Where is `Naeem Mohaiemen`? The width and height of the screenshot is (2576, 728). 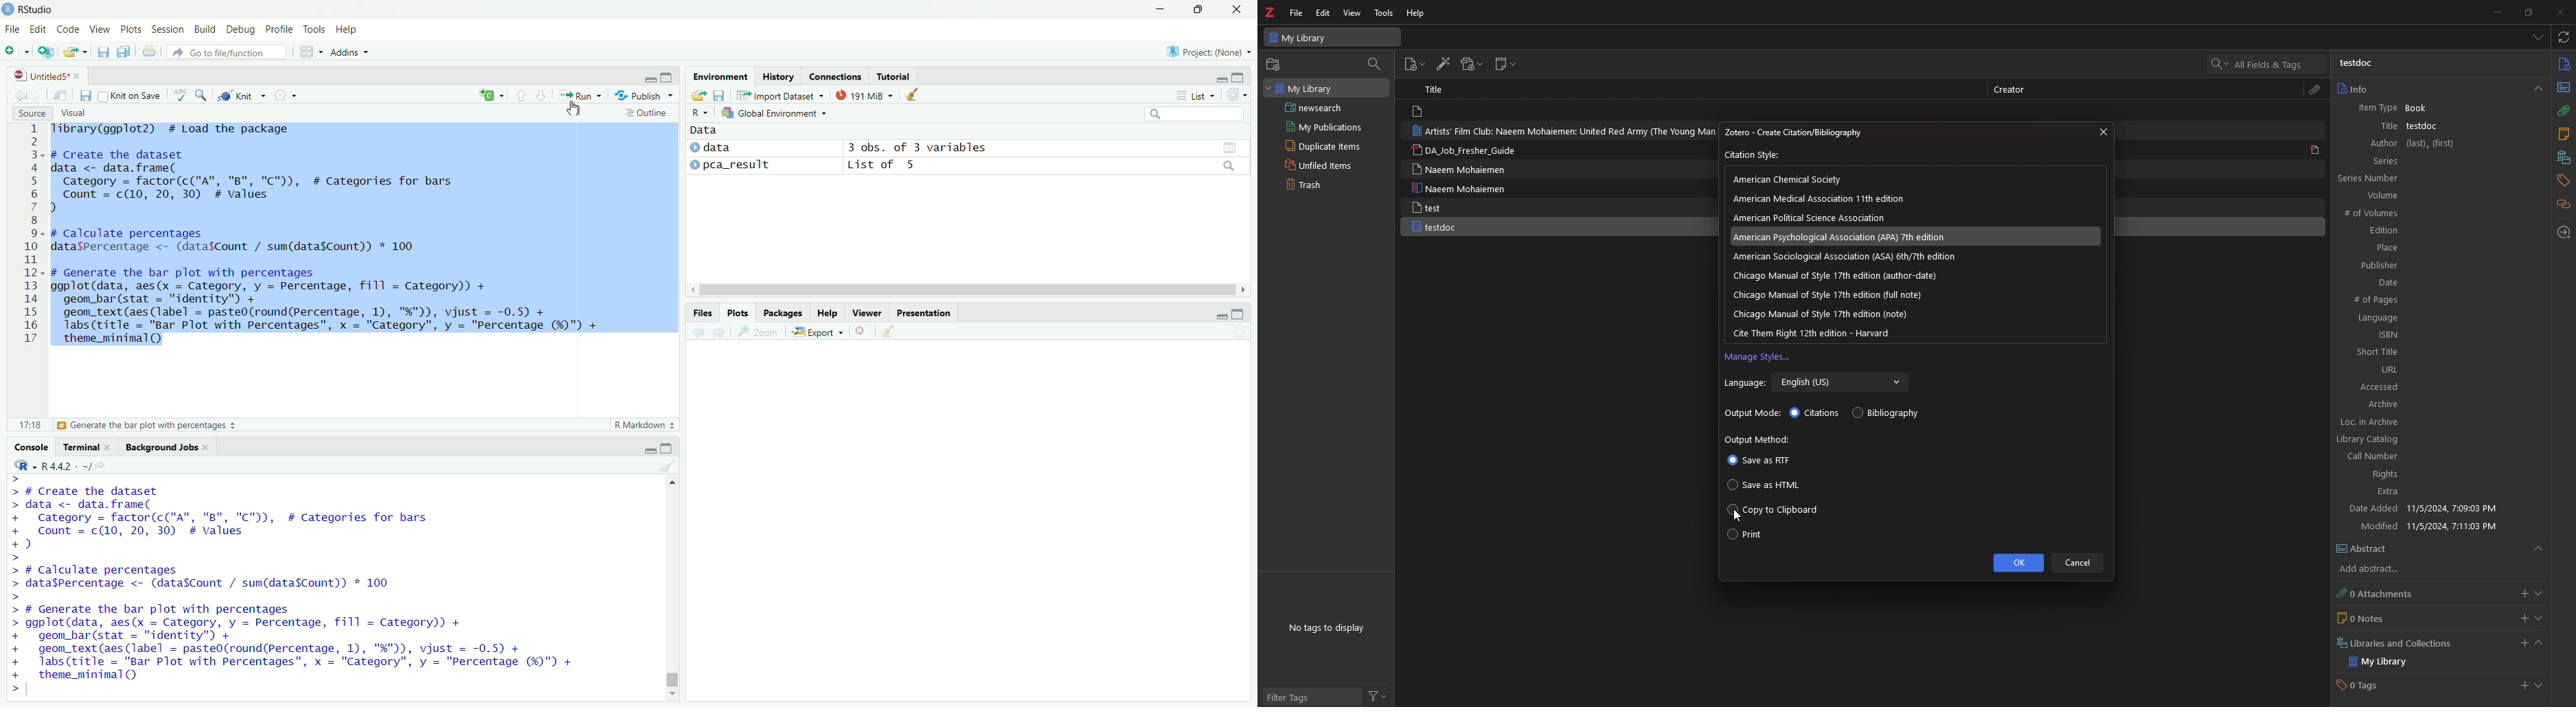
Naeem Mohaiemen is located at coordinates (1459, 169).